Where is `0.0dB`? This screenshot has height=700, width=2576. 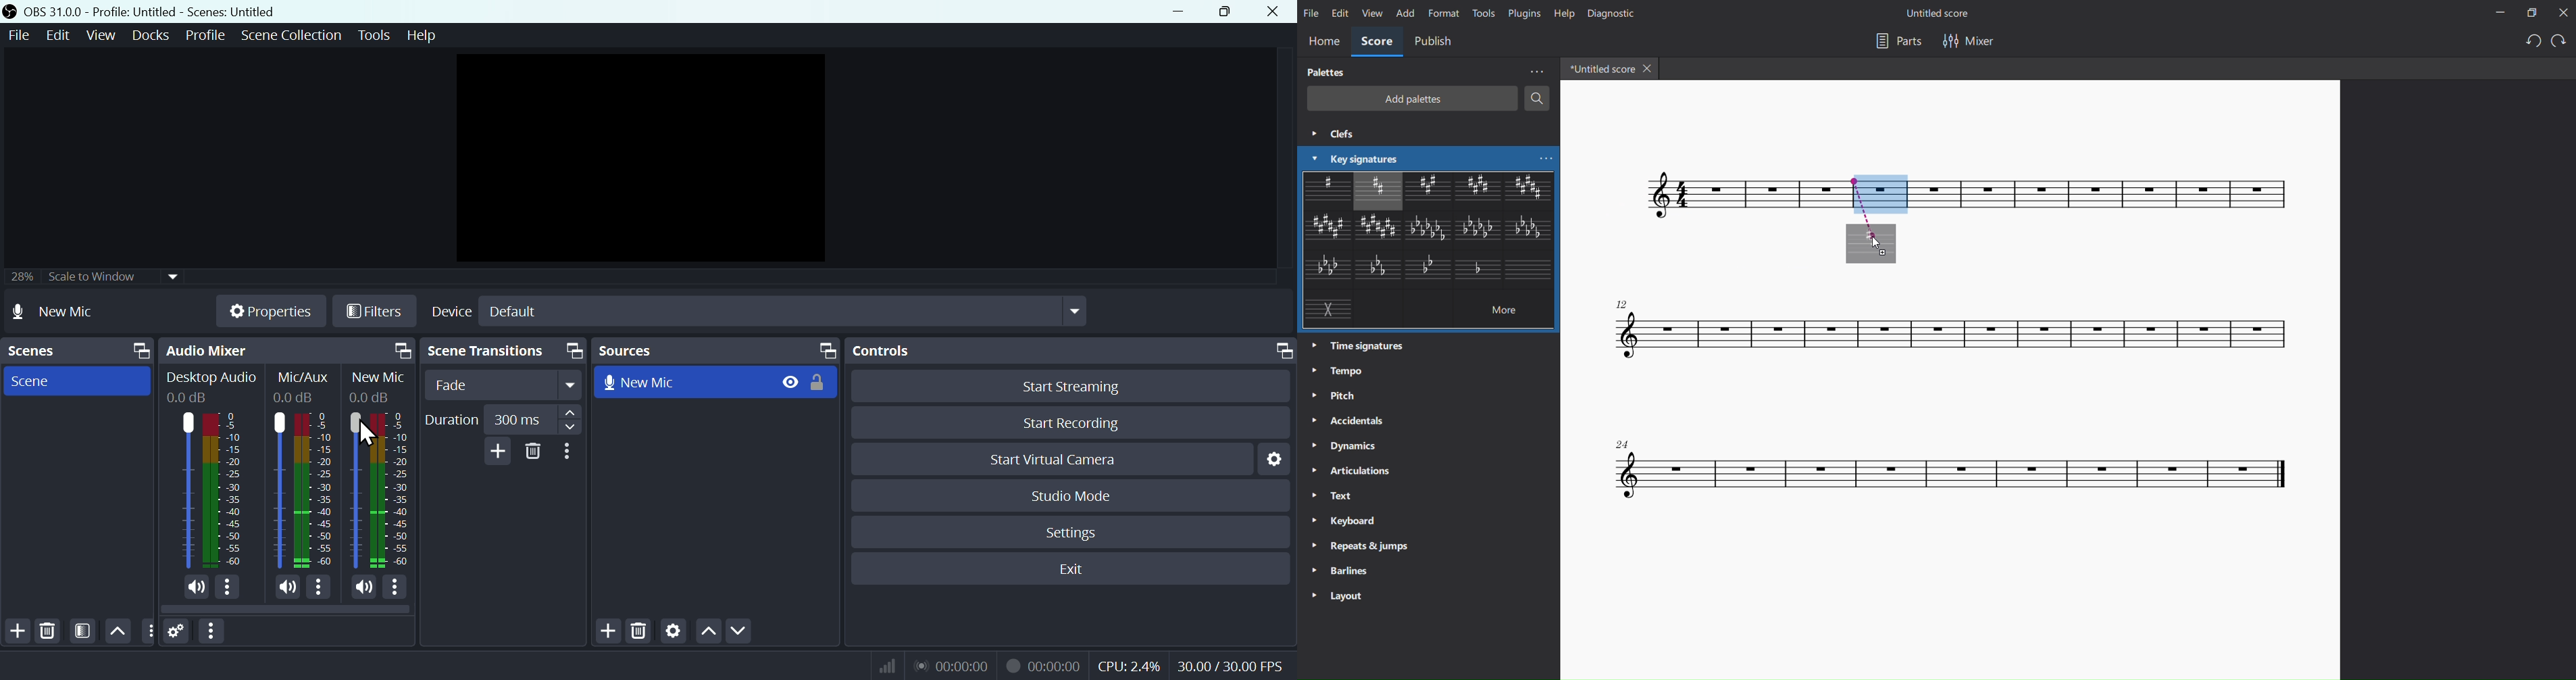
0.0dB is located at coordinates (188, 398).